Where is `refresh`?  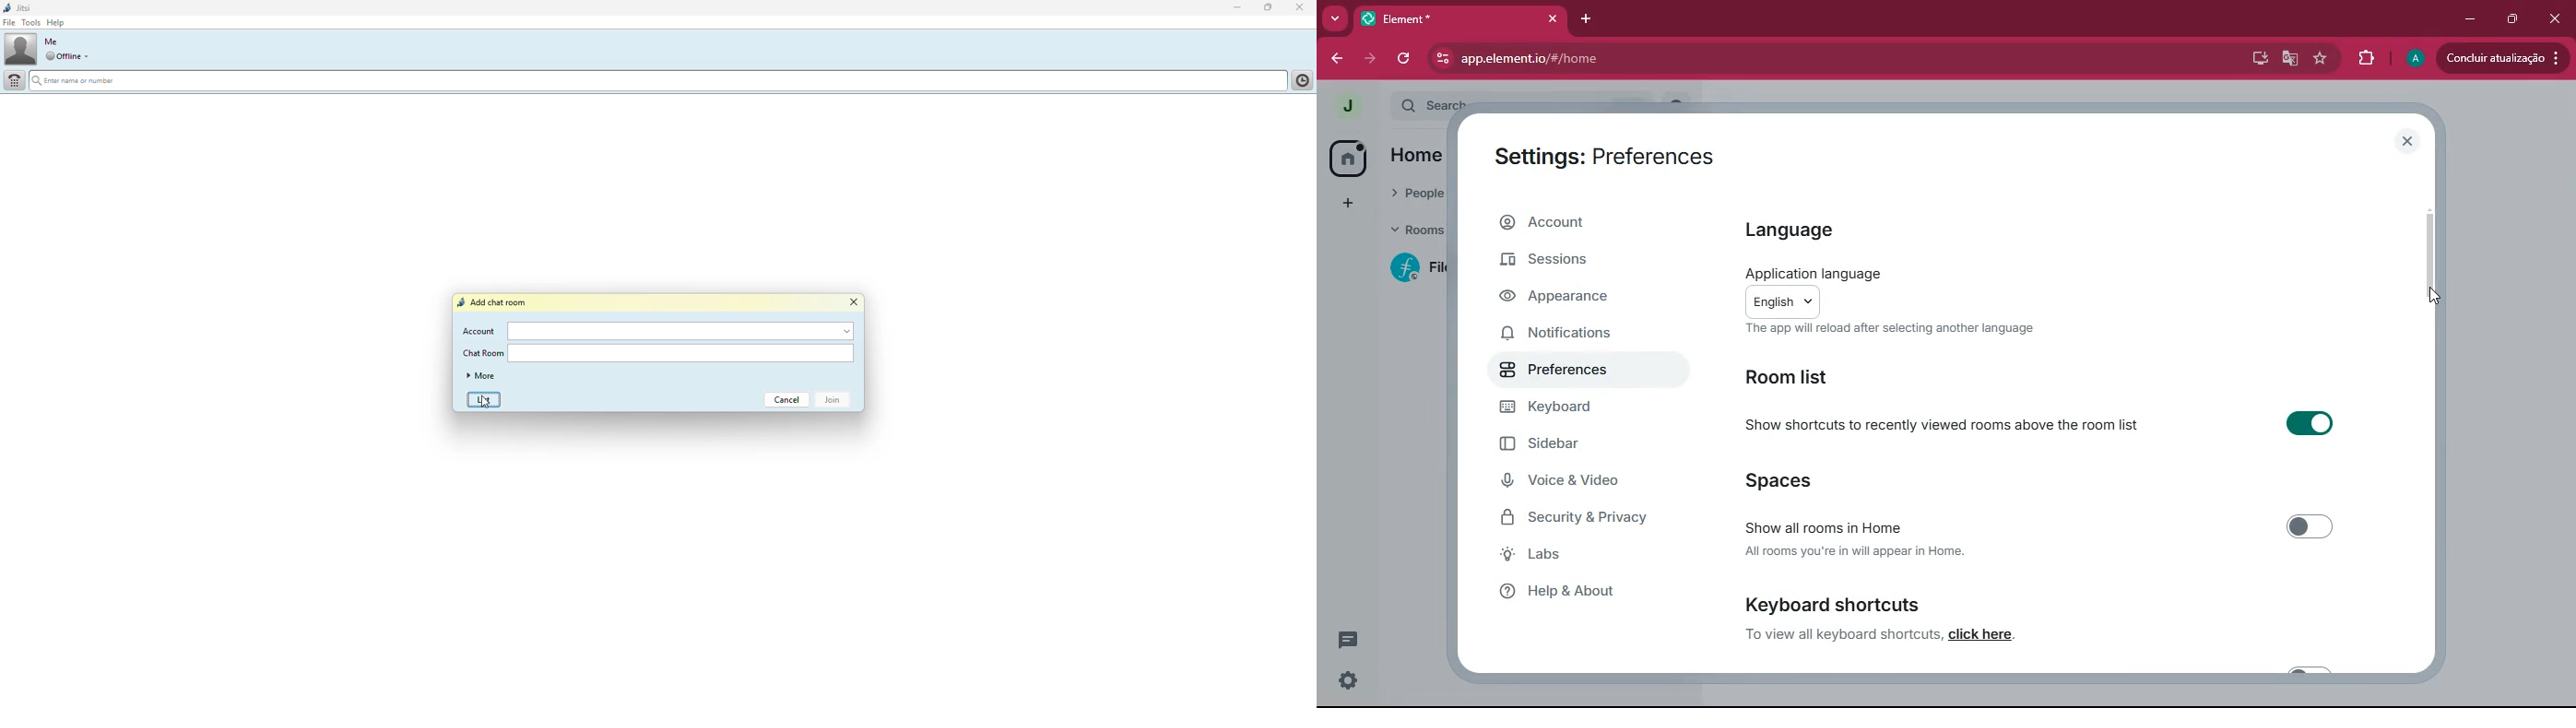 refresh is located at coordinates (1405, 59).